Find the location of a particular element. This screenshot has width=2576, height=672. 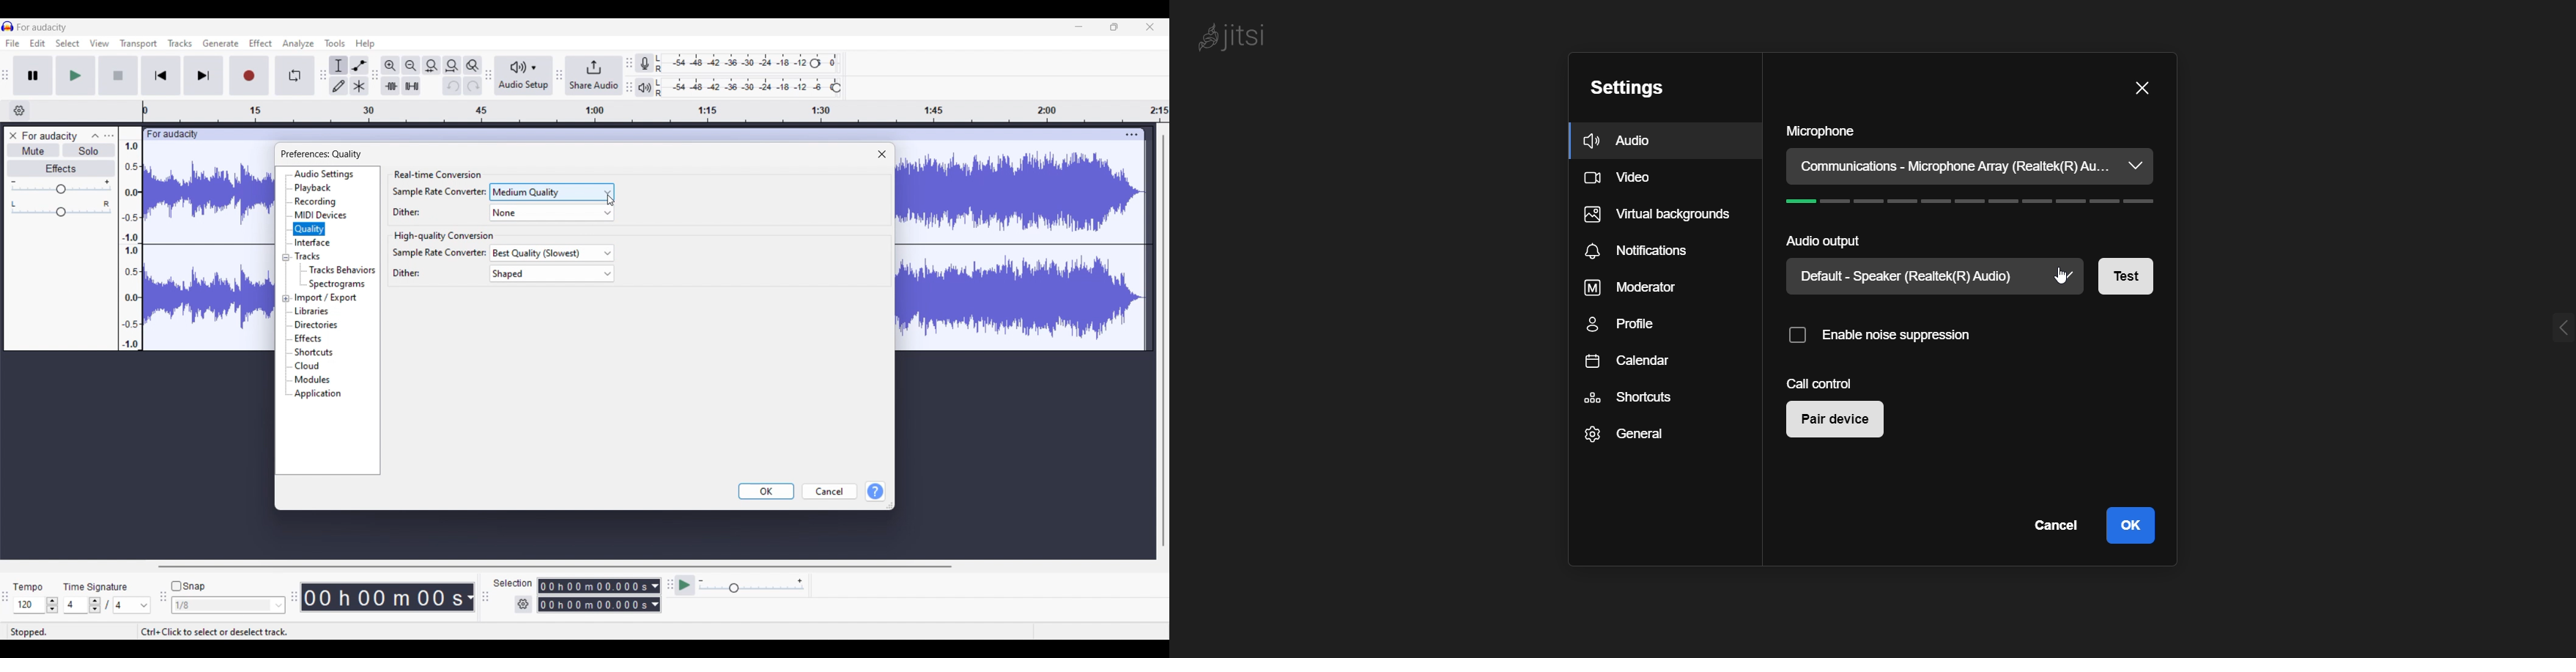

settings is located at coordinates (1625, 90).